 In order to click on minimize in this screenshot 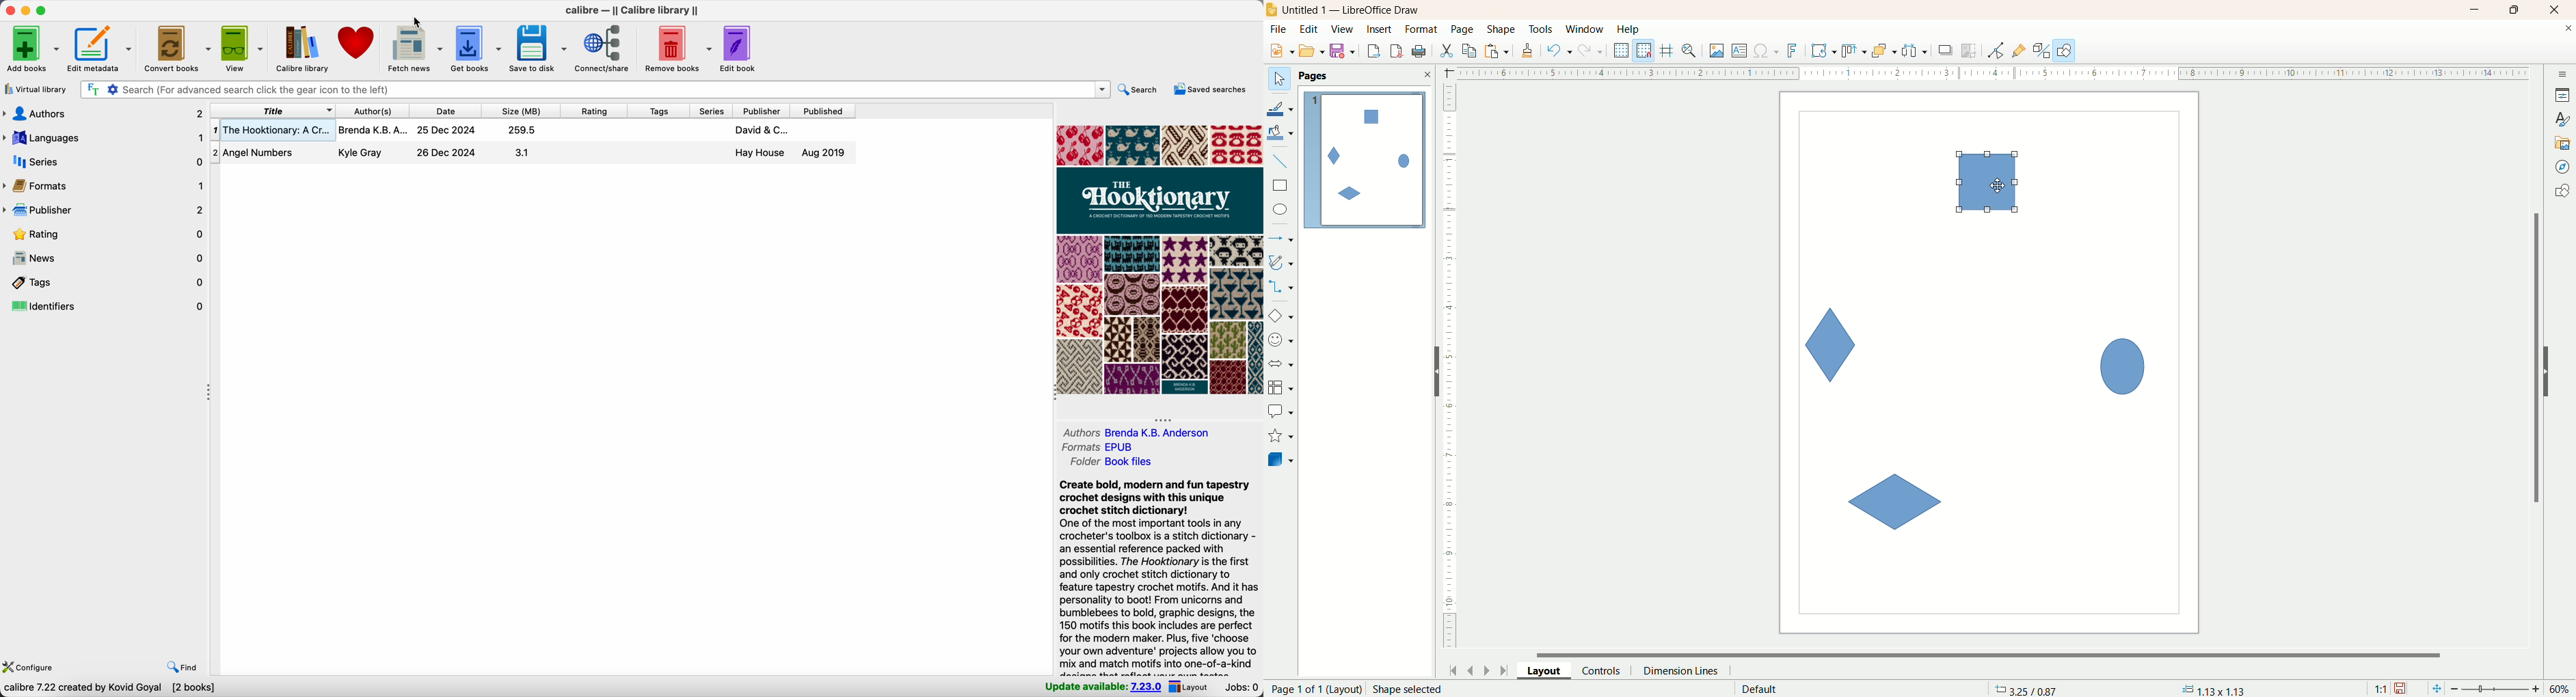, I will do `click(2476, 10)`.